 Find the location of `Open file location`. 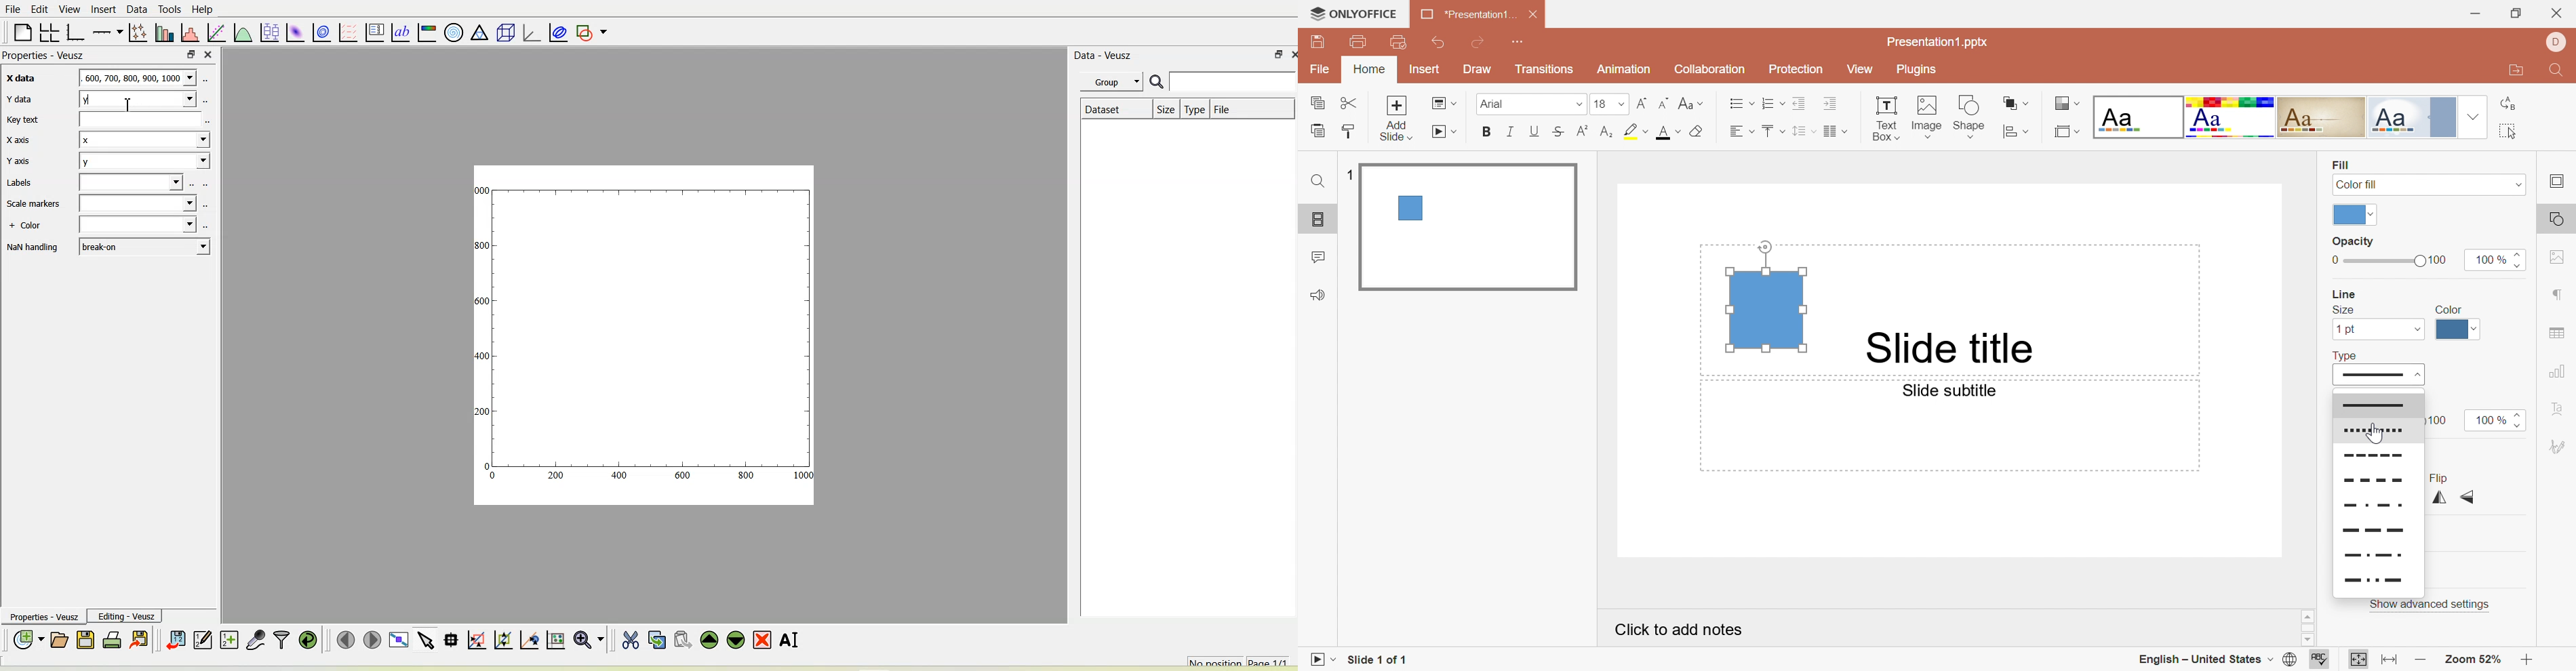

Open file location is located at coordinates (2519, 72).